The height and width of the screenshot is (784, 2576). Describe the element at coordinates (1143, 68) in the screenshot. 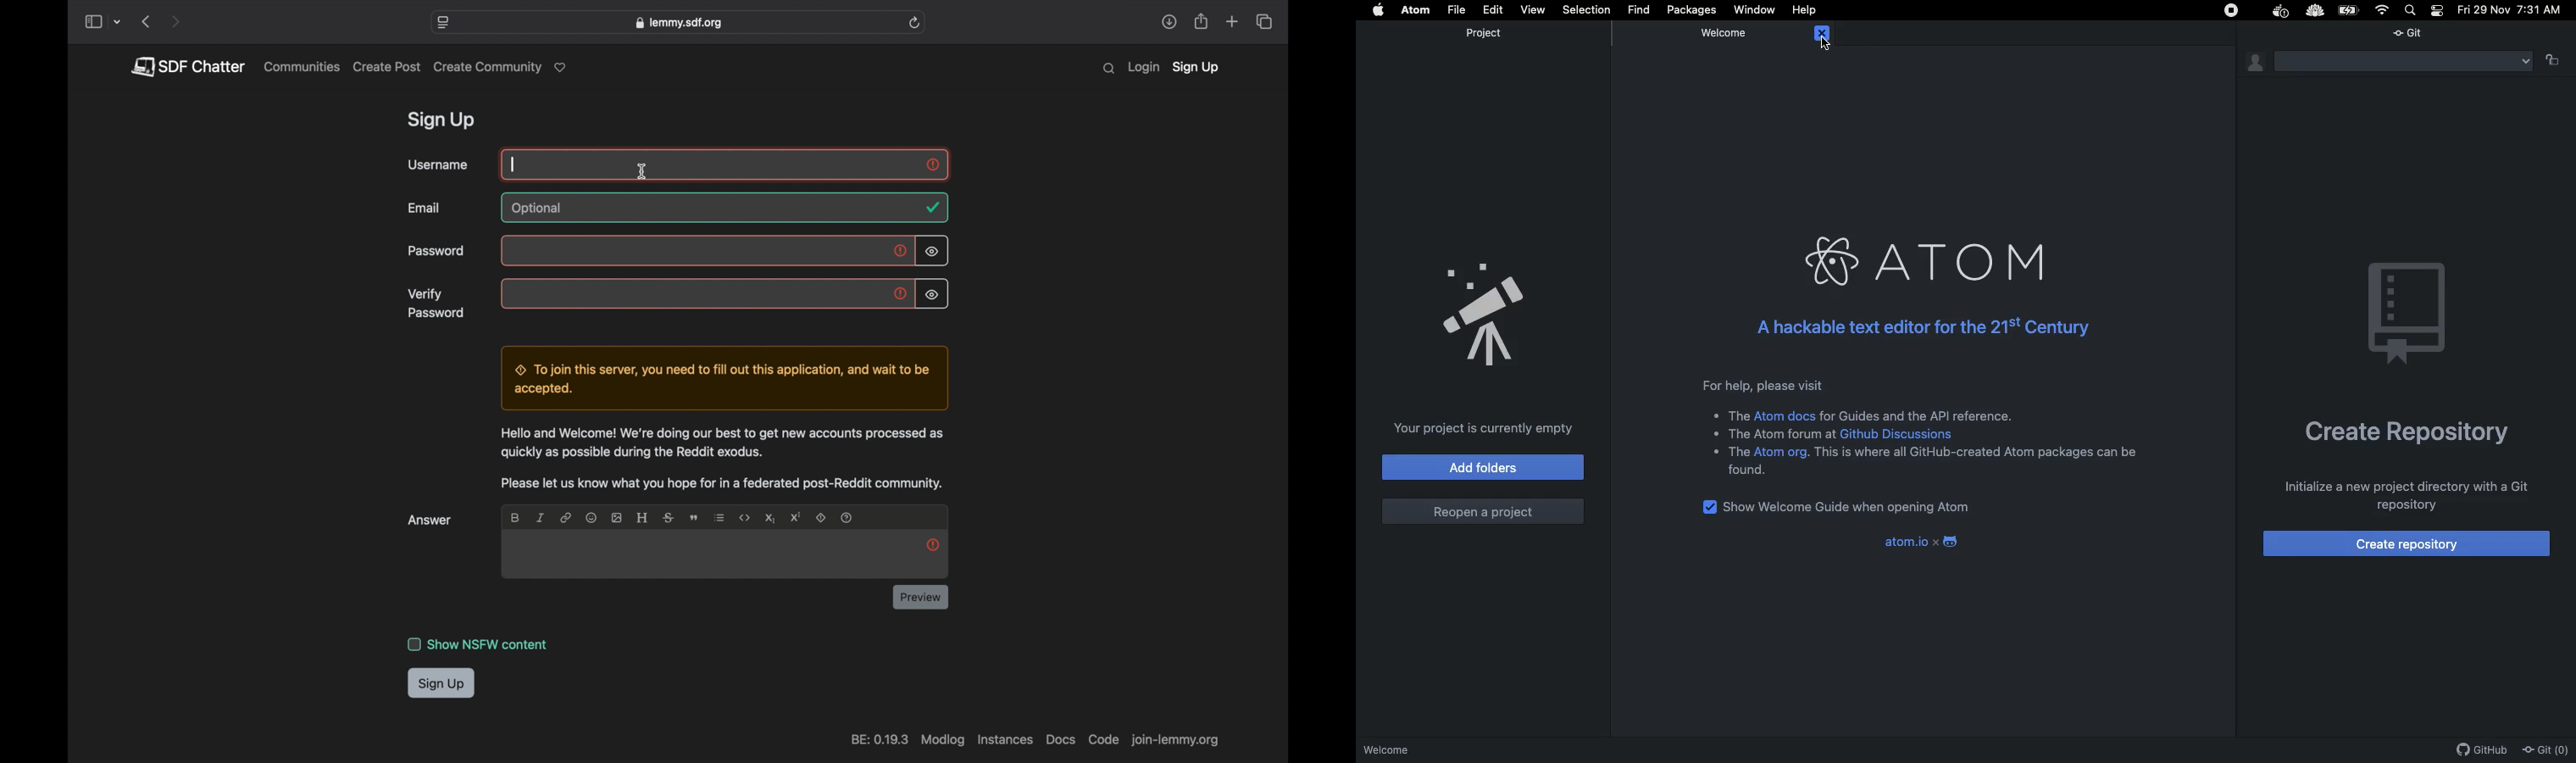

I see `login` at that location.